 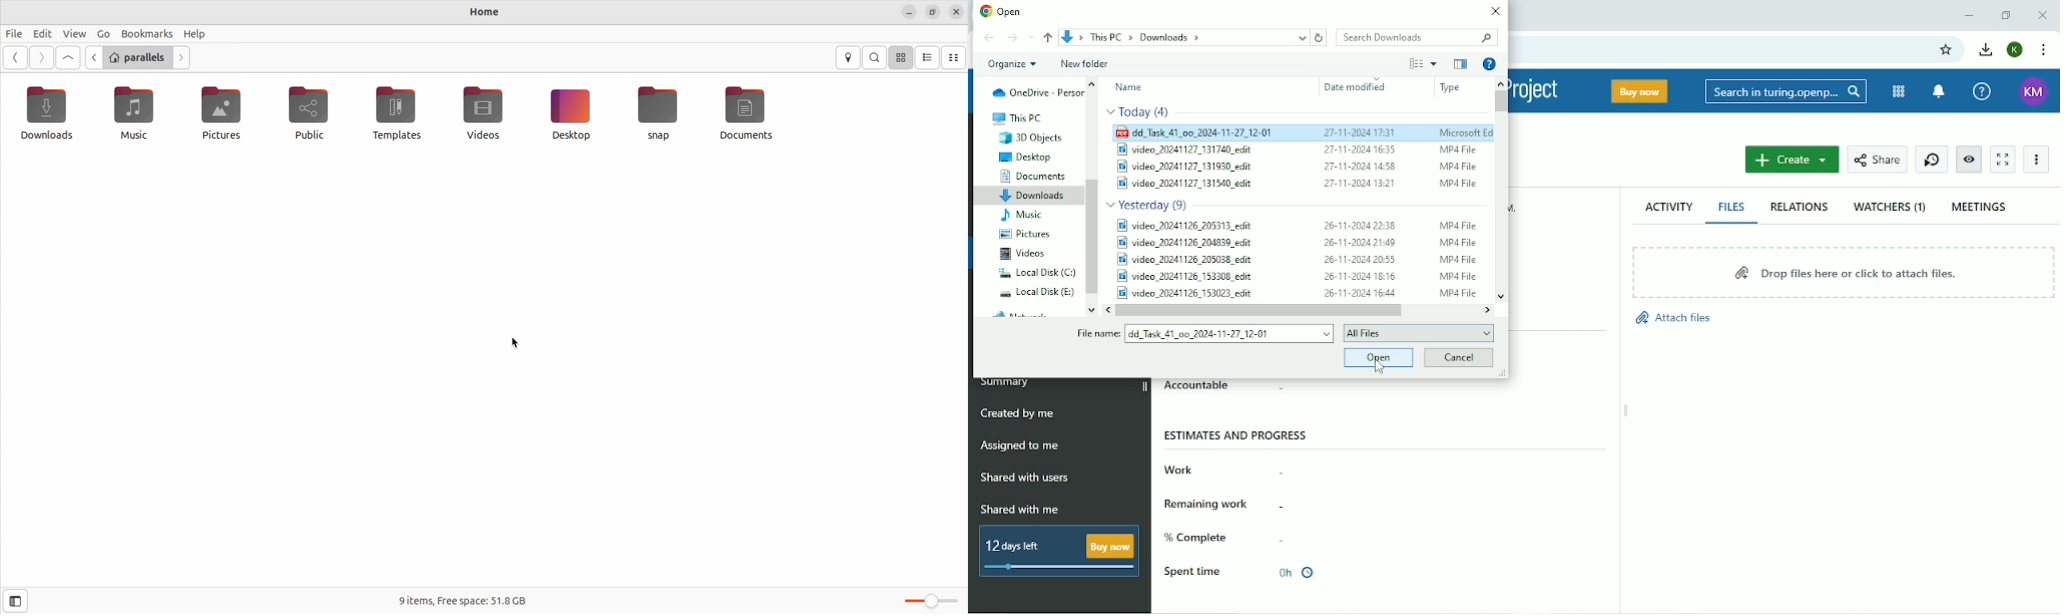 I want to click on Toggle bar, so click(x=929, y=599).